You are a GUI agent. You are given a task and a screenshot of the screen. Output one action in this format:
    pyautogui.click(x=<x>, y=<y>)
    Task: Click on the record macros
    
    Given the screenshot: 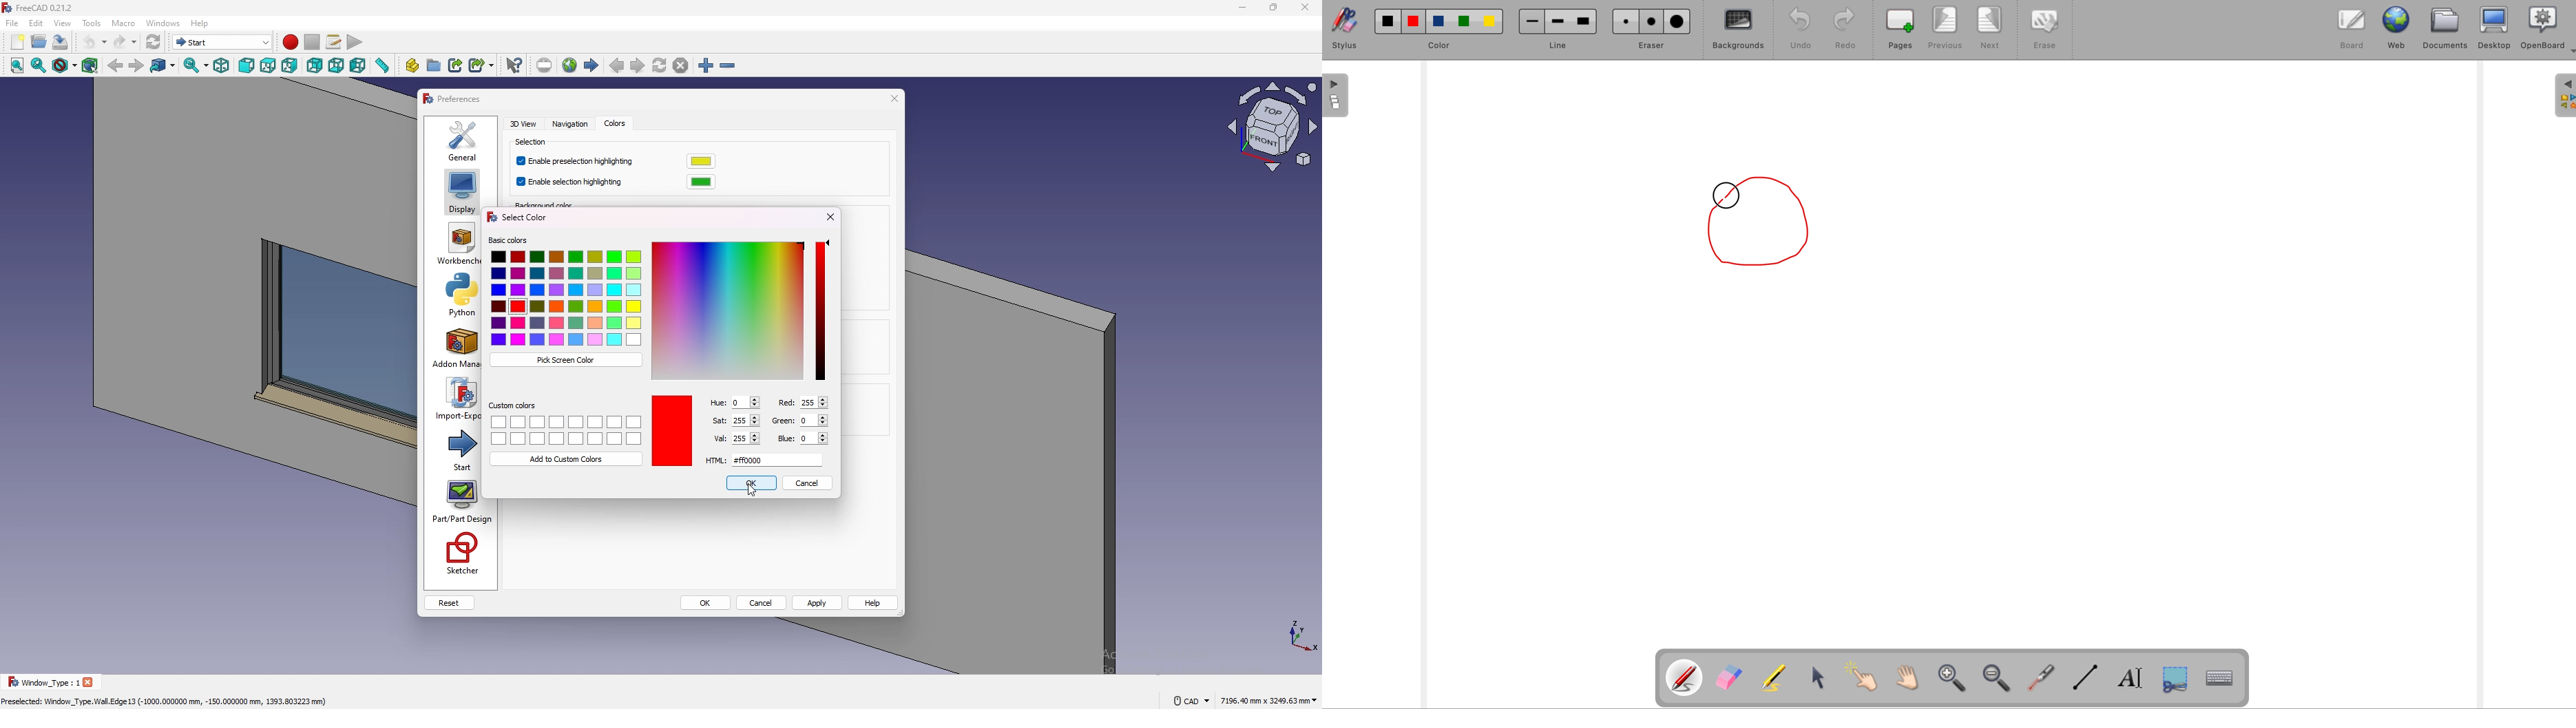 What is the action you would take?
    pyautogui.click(x=290, y=42)
    